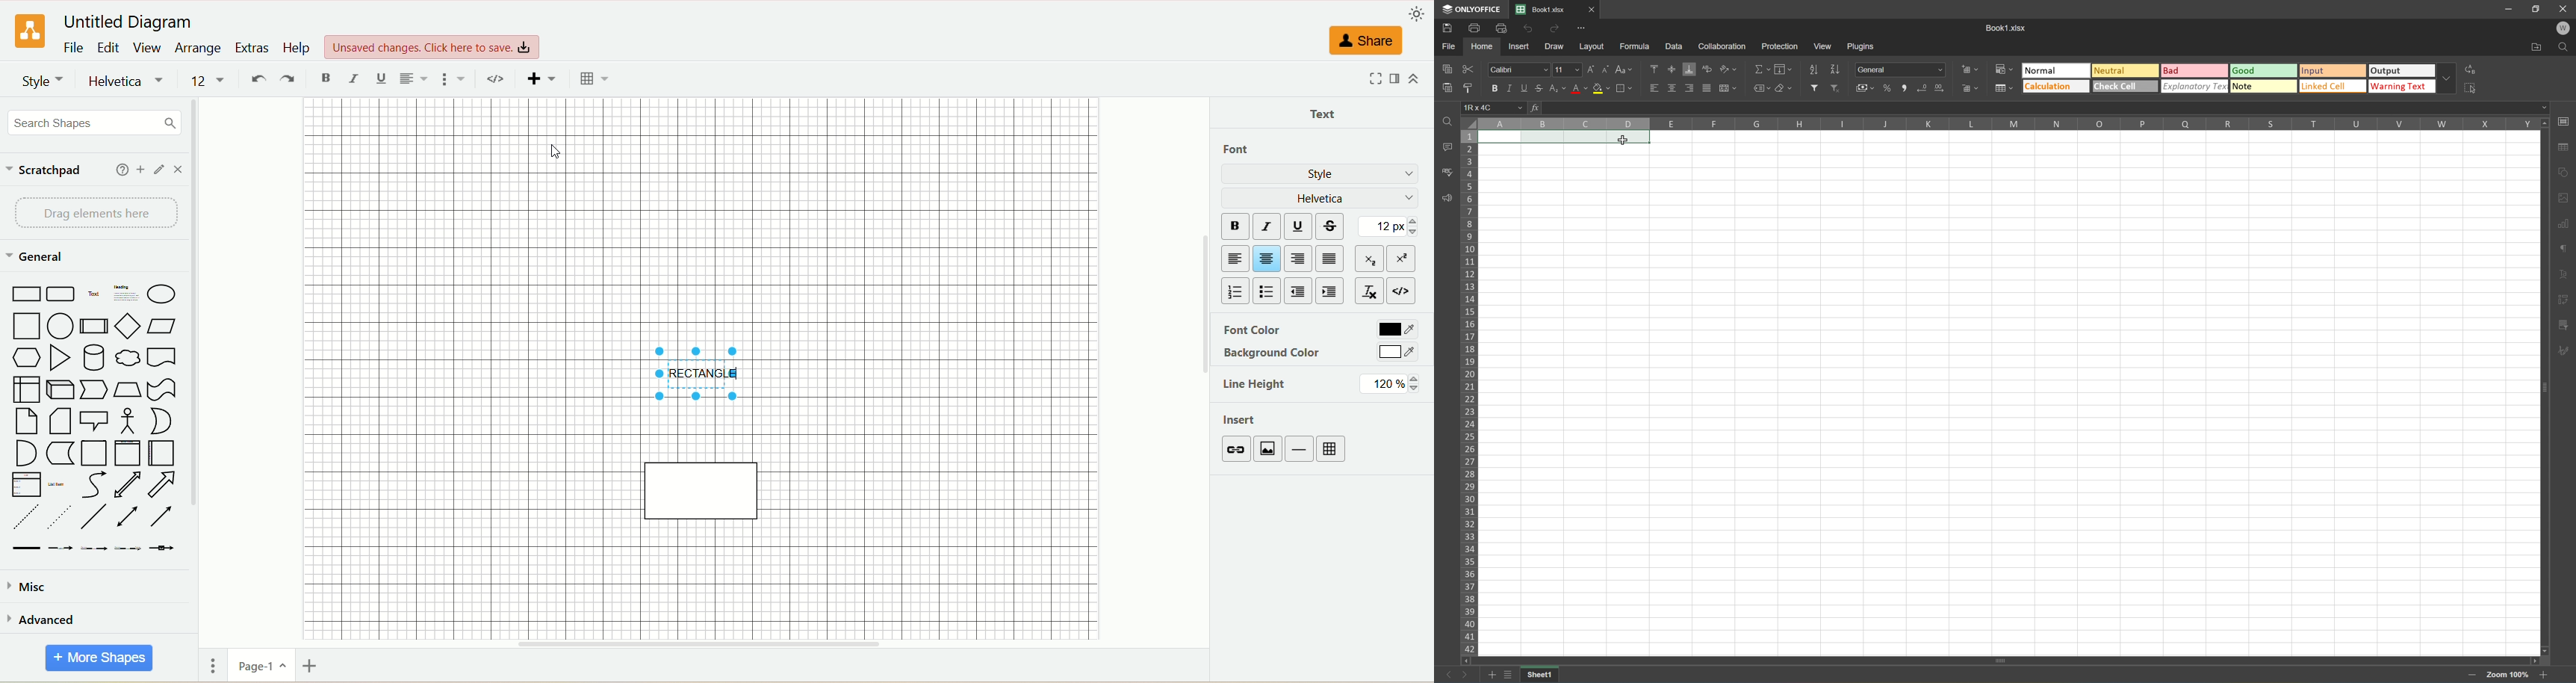  What do you see at coordinates (2506, 675) in the screenshot?
I see `Zoom 100%` at bounding box center [2506, 675].